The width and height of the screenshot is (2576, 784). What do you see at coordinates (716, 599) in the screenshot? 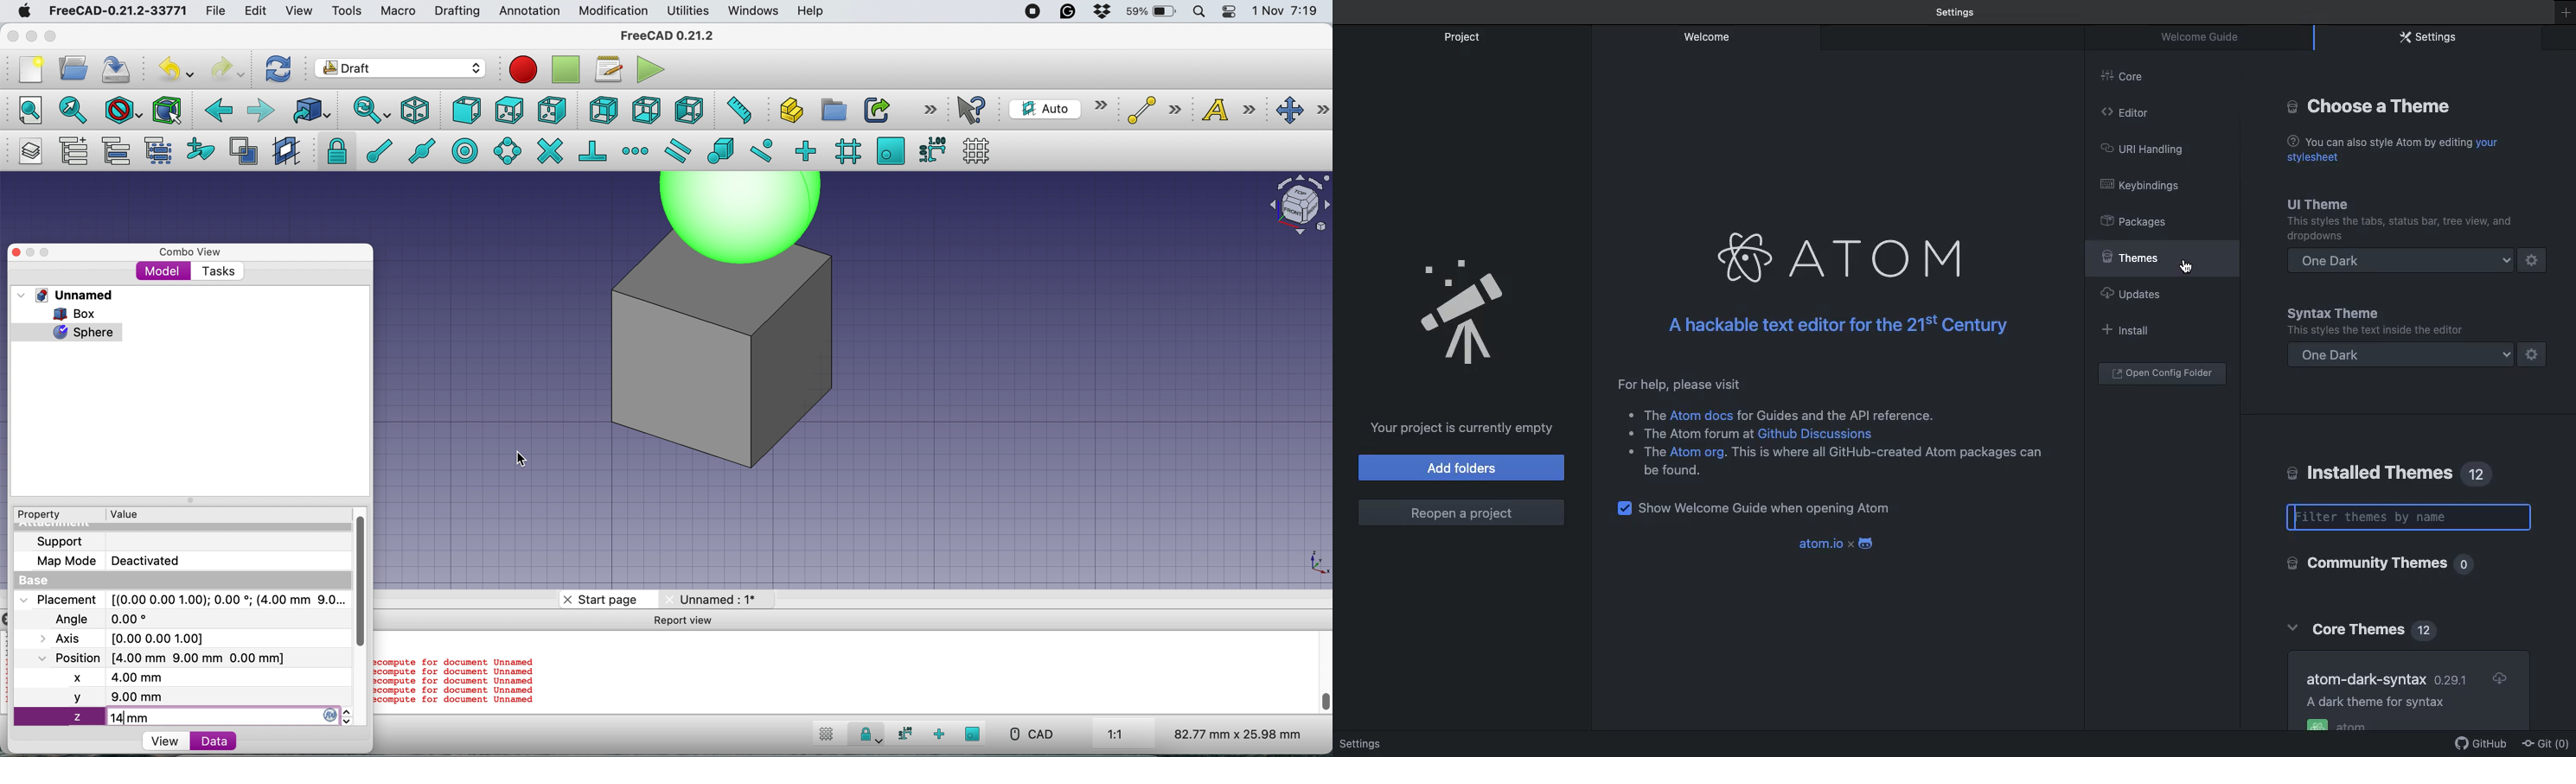
I see `unnamed` at bounding box center [716, 599].